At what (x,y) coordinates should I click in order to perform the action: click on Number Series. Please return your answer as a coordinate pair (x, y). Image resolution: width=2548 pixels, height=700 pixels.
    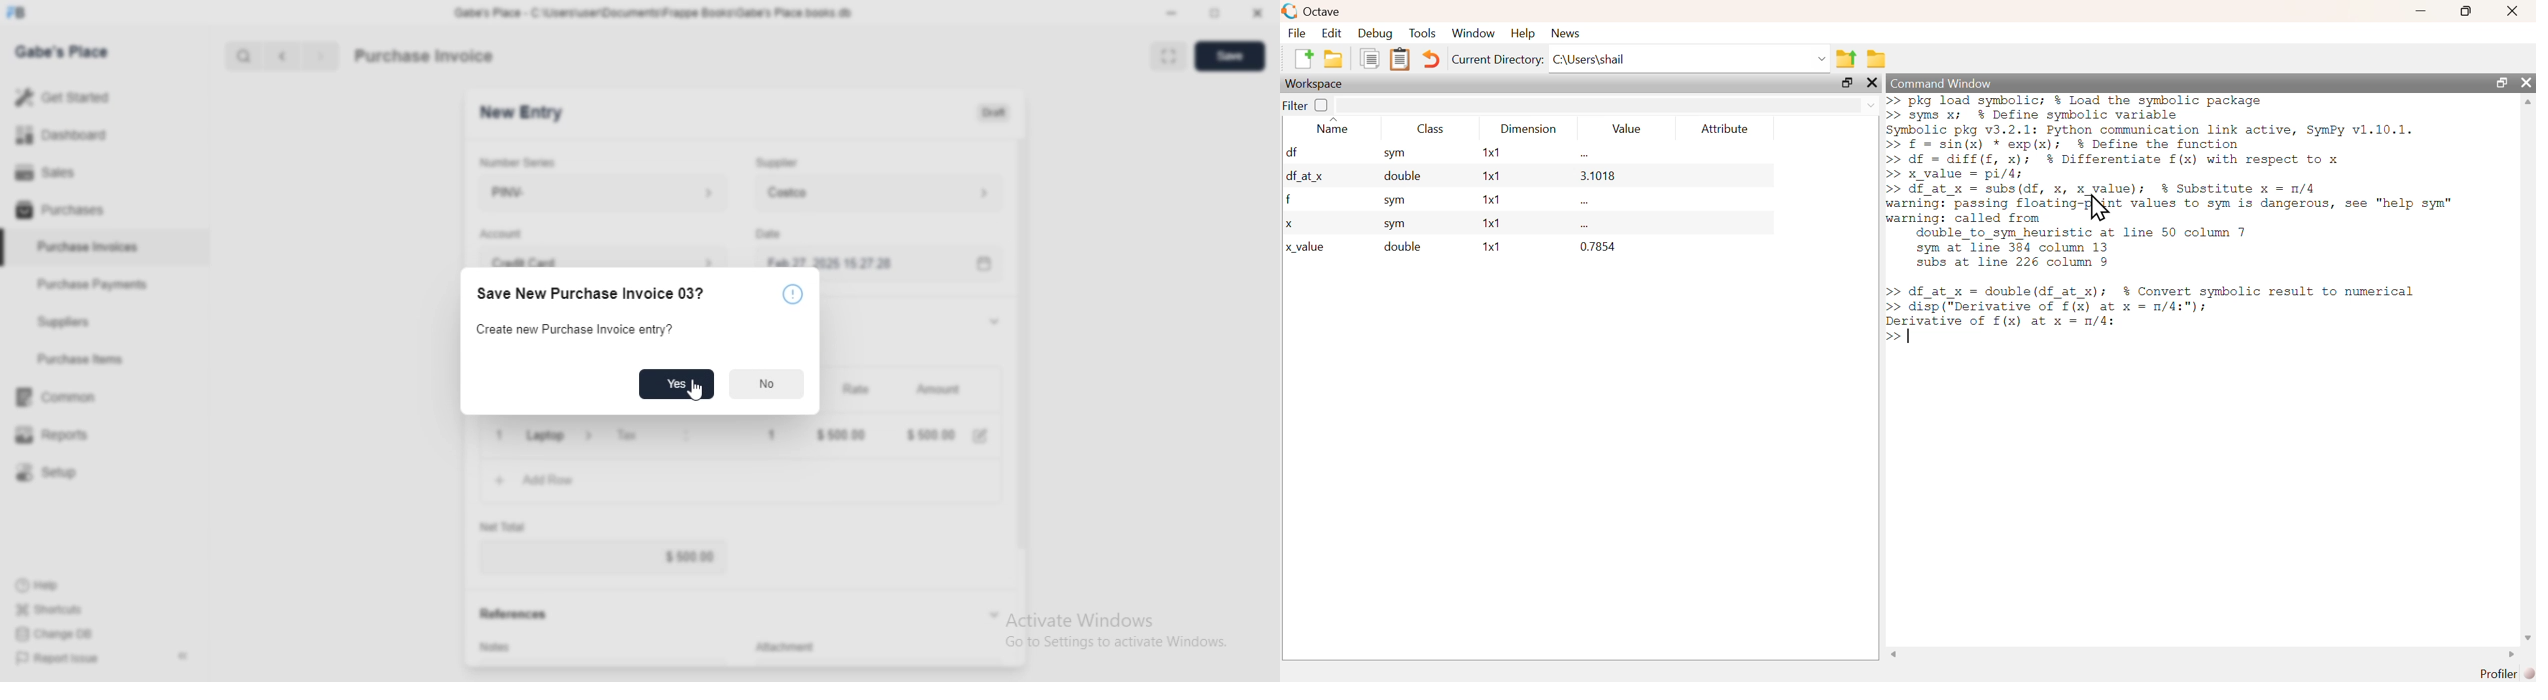
    Looking at the image, I should click on (518, 163).